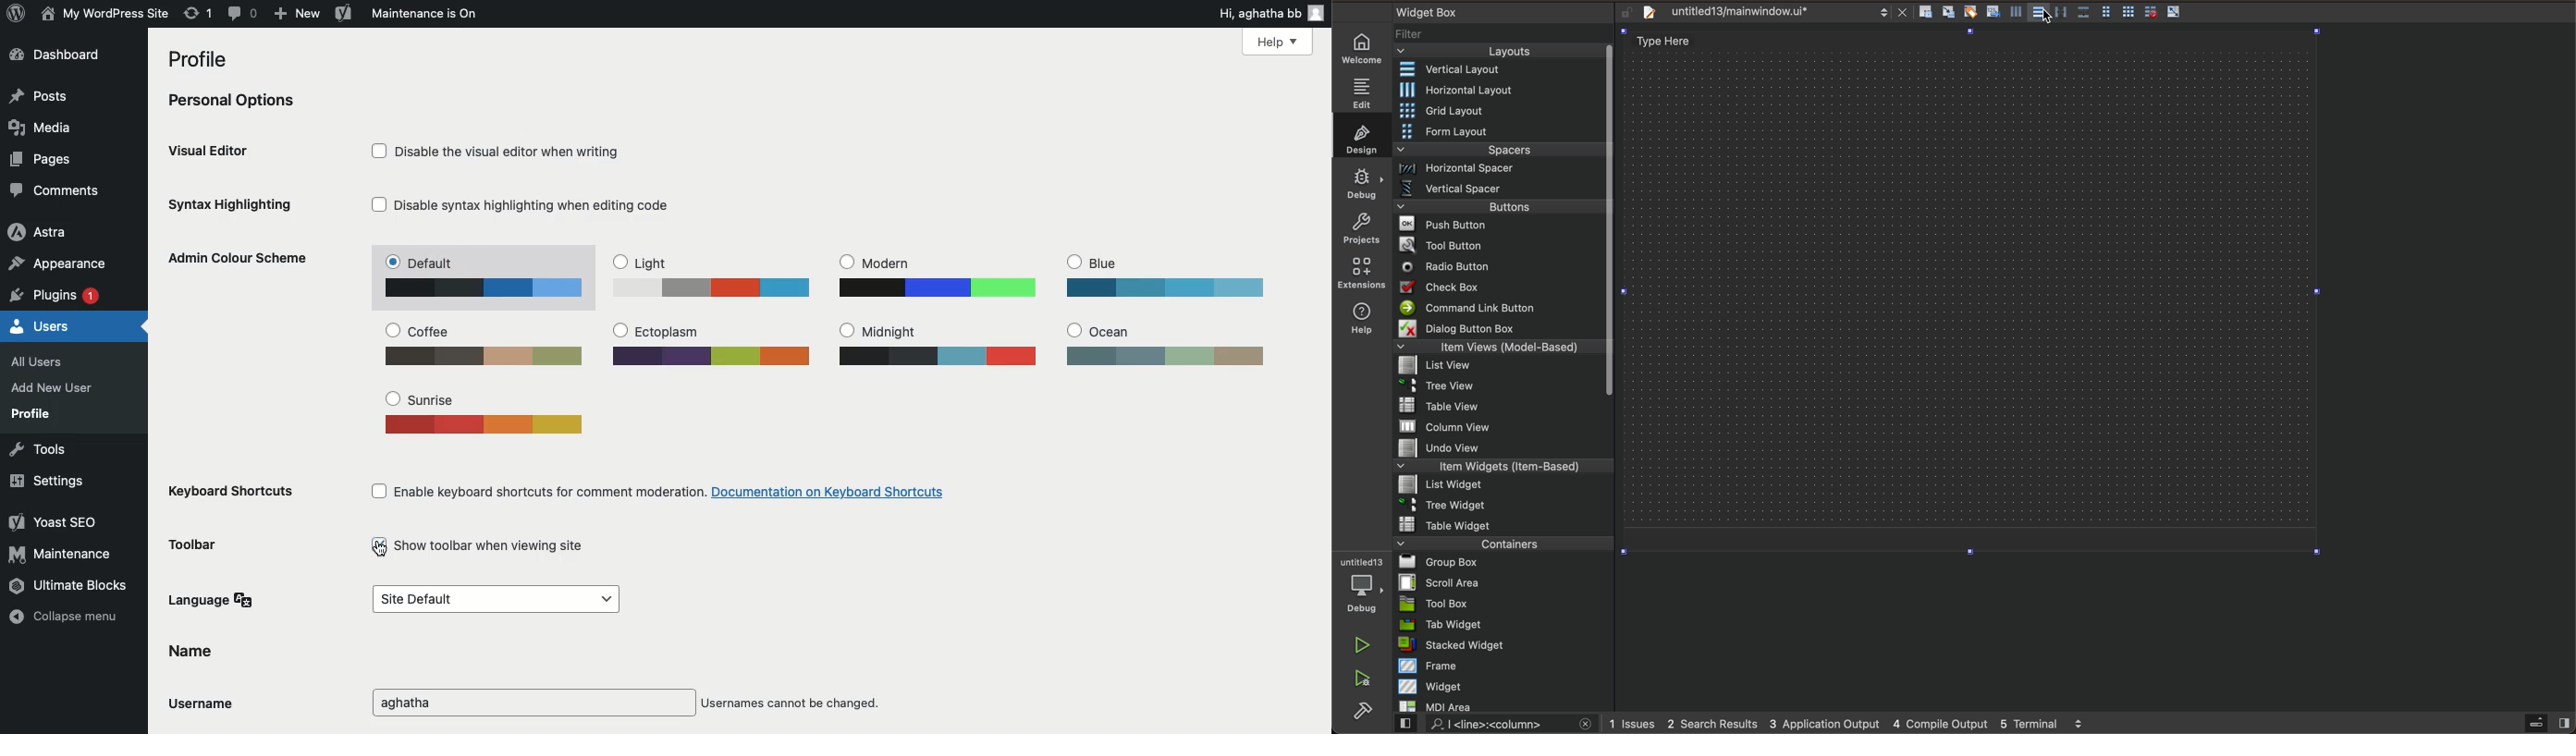 The image size is (2576, 756). What do you see at coordinates (1503, 426) in the screenshot?
I see `column view` at bounding box center [1503, 426].